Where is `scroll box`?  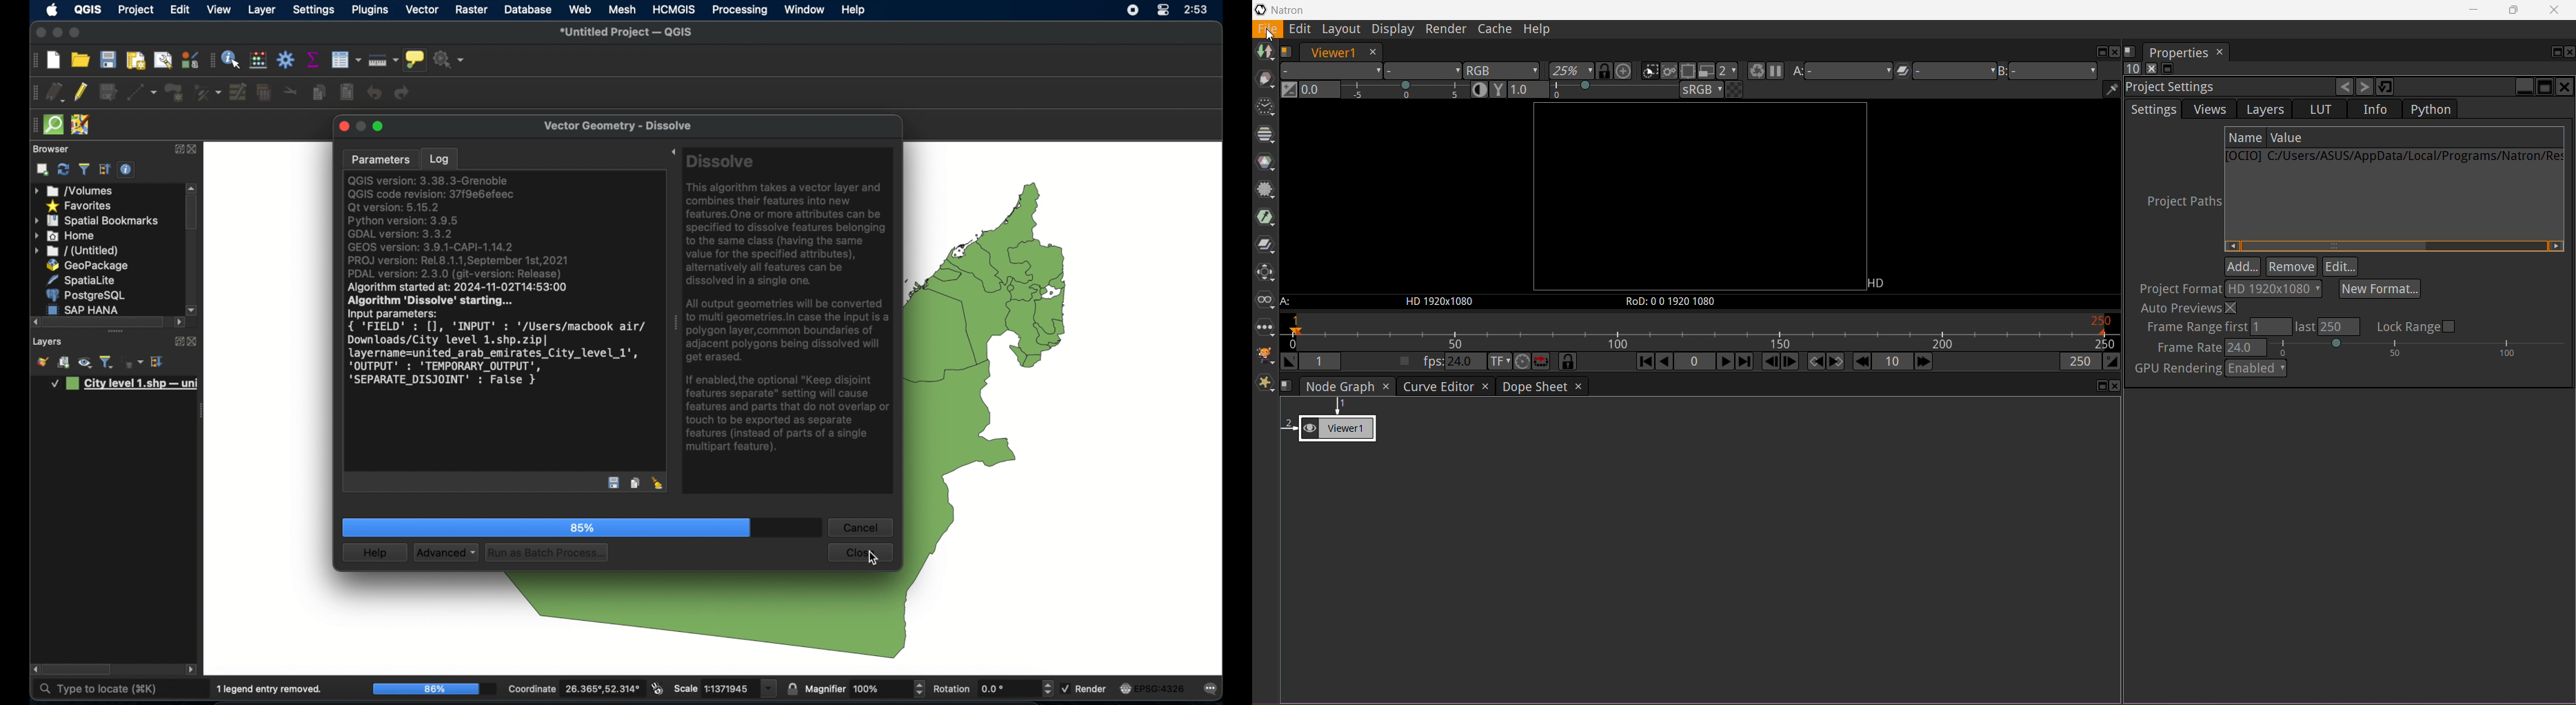 scroll box is located at coordinates (106, 322).